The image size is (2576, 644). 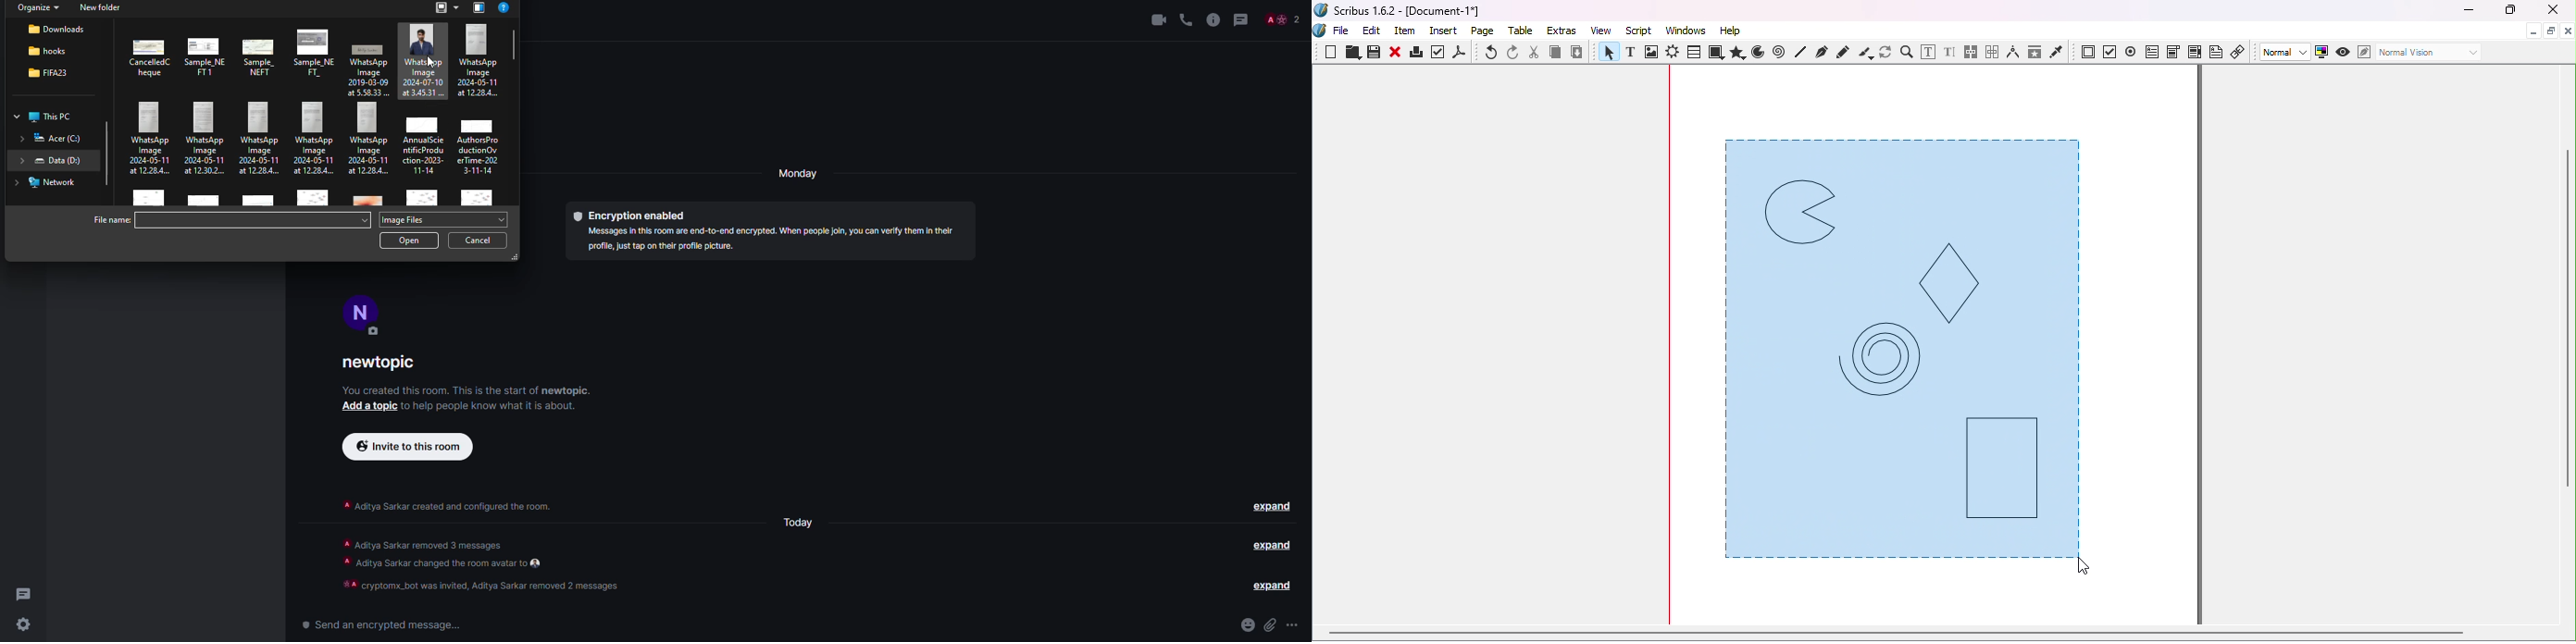 What do you see at coordinates (1686, 31) in the screenshot?
I see `Windows` at bounding box center [1686, 31].